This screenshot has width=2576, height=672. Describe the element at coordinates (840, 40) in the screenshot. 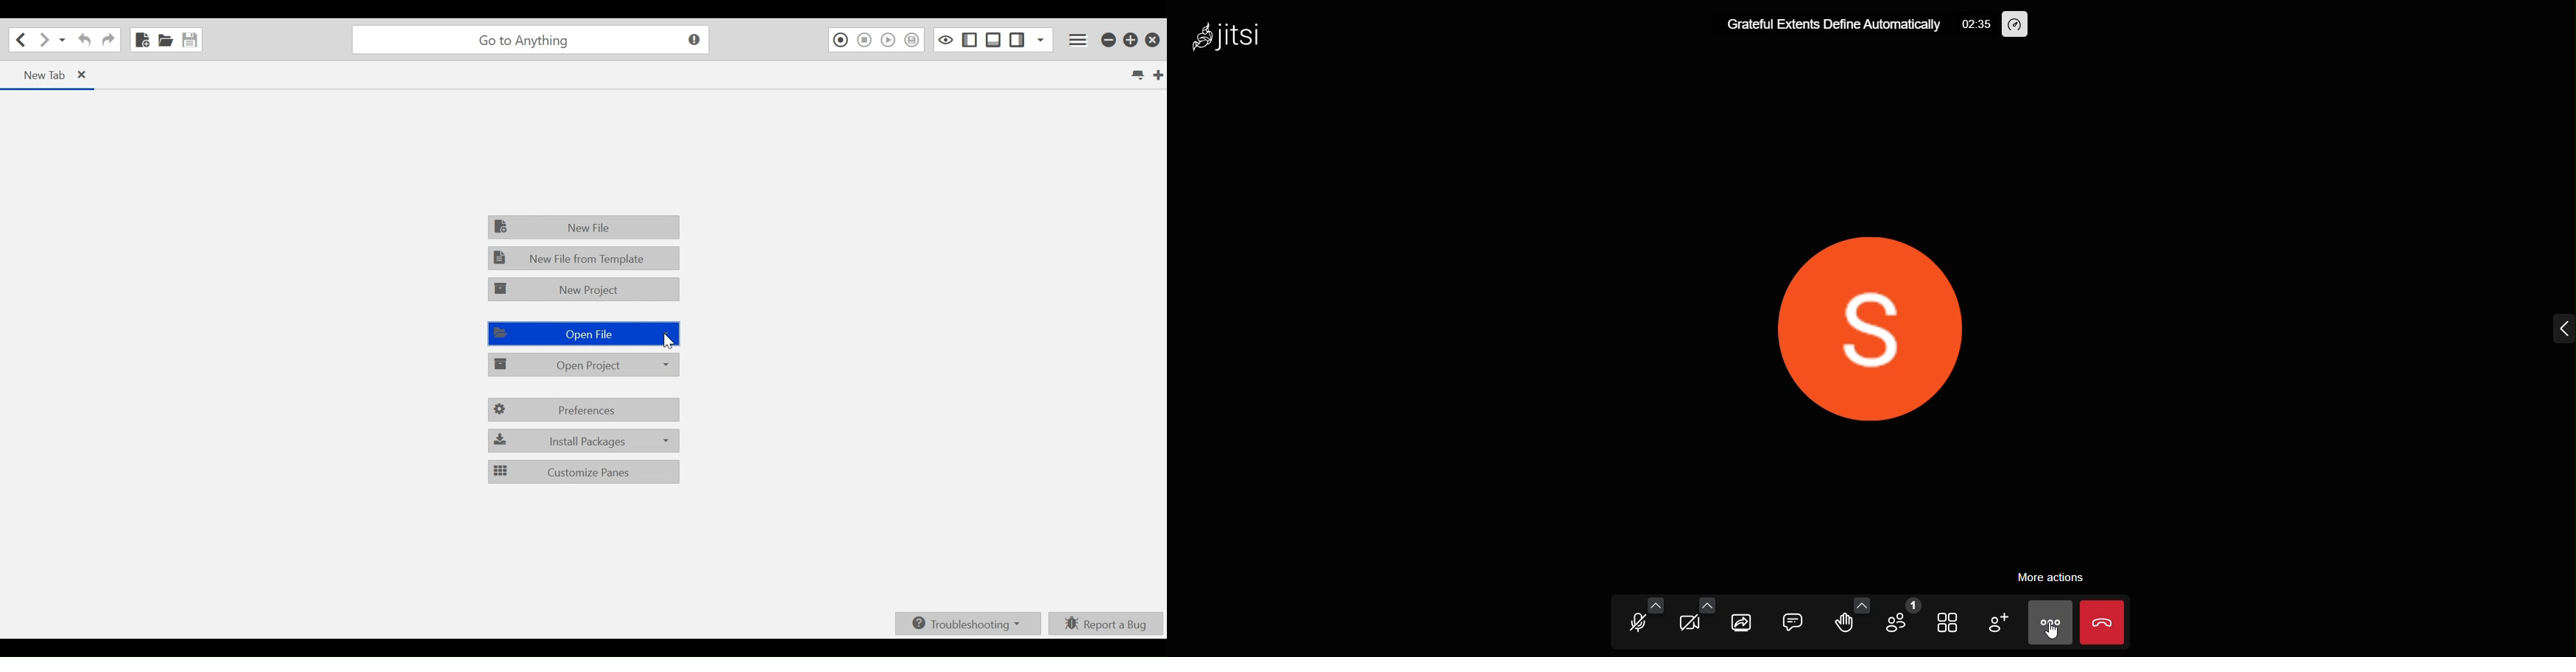

I see `Recording Macro` at that location.